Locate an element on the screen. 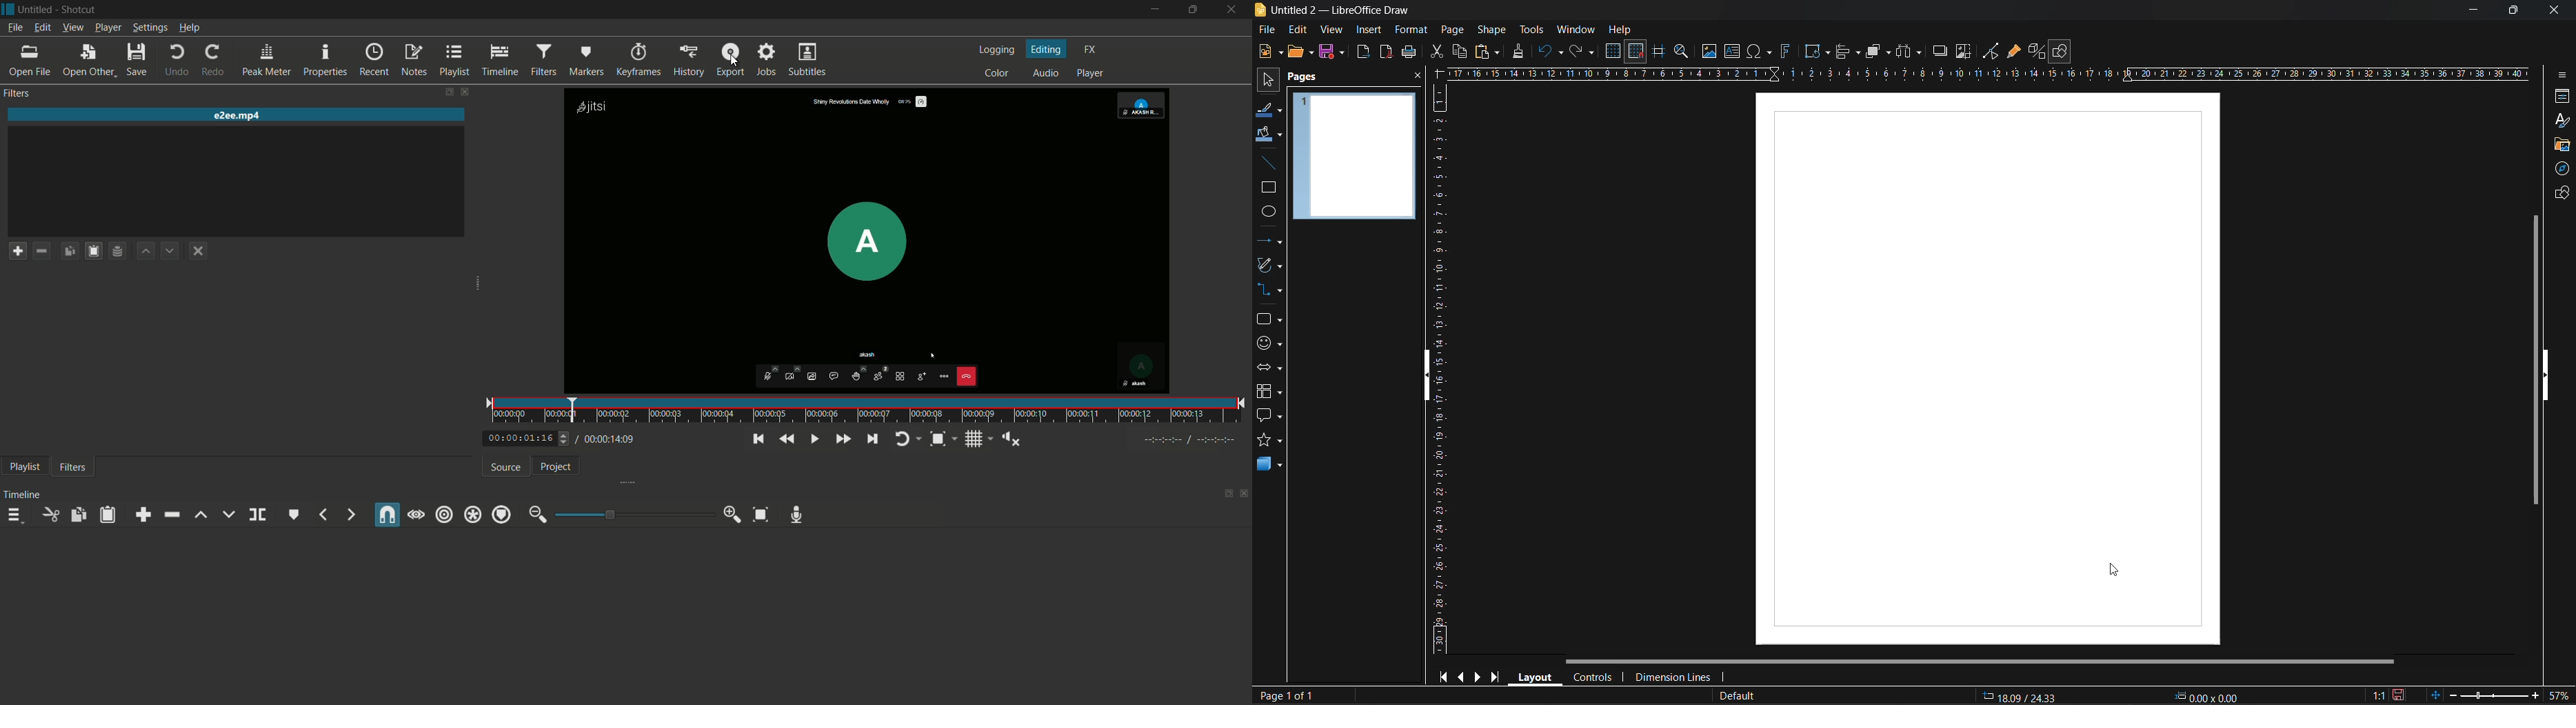 This screenshot has width=2576, height=728. keyframes is located at coordinates (639, 61).